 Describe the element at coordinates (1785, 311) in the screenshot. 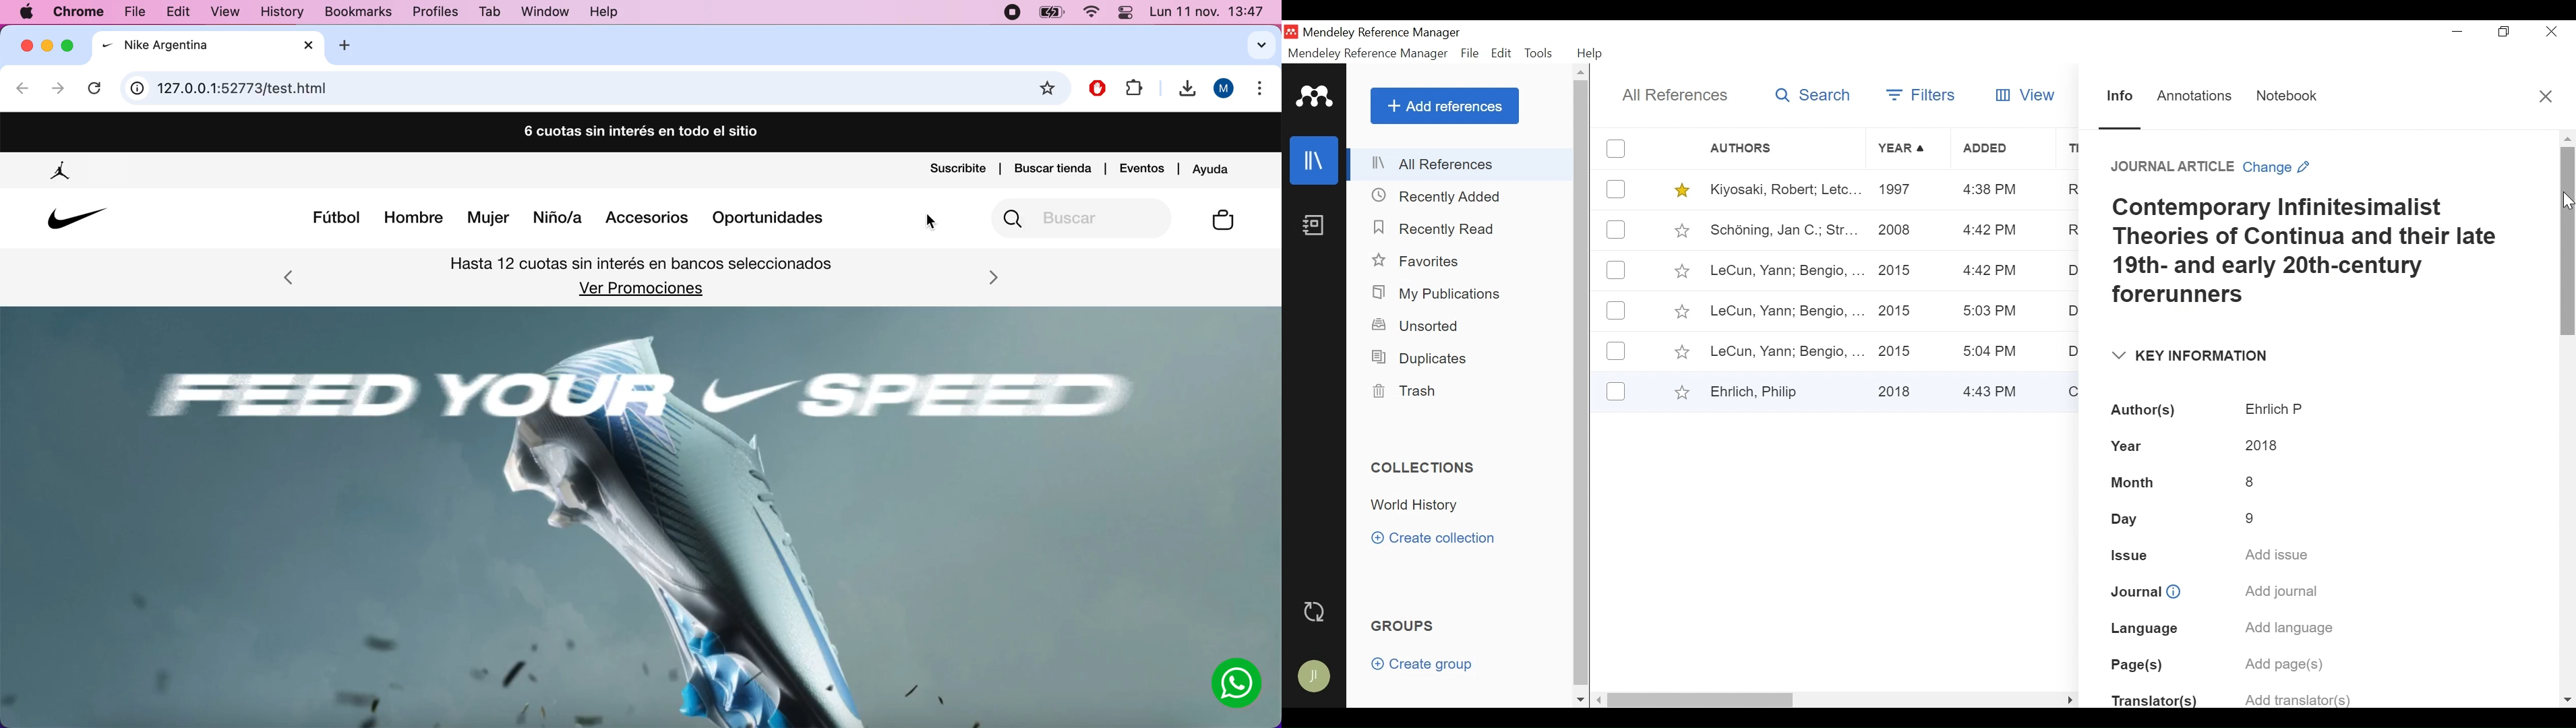

I see `LeCun, Yann; Bengio, ...` at that location.